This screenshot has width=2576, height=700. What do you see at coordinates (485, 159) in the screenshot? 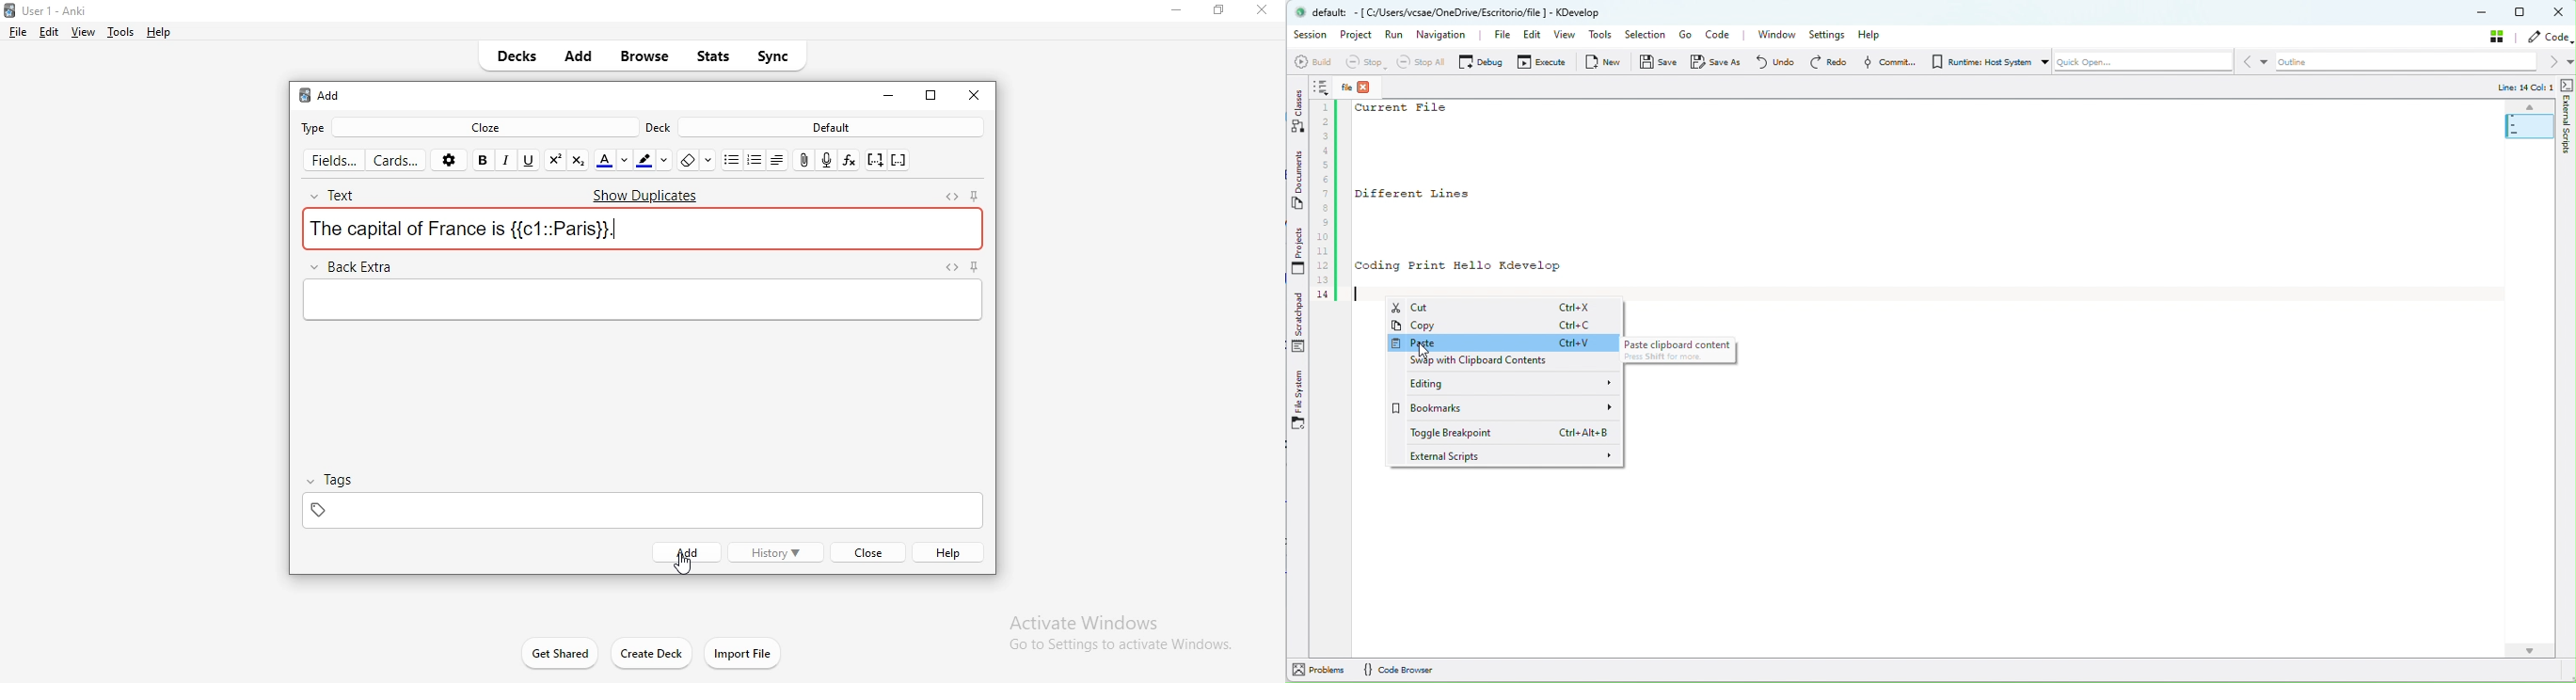
I see `bold` at bounding box center [485, 159].